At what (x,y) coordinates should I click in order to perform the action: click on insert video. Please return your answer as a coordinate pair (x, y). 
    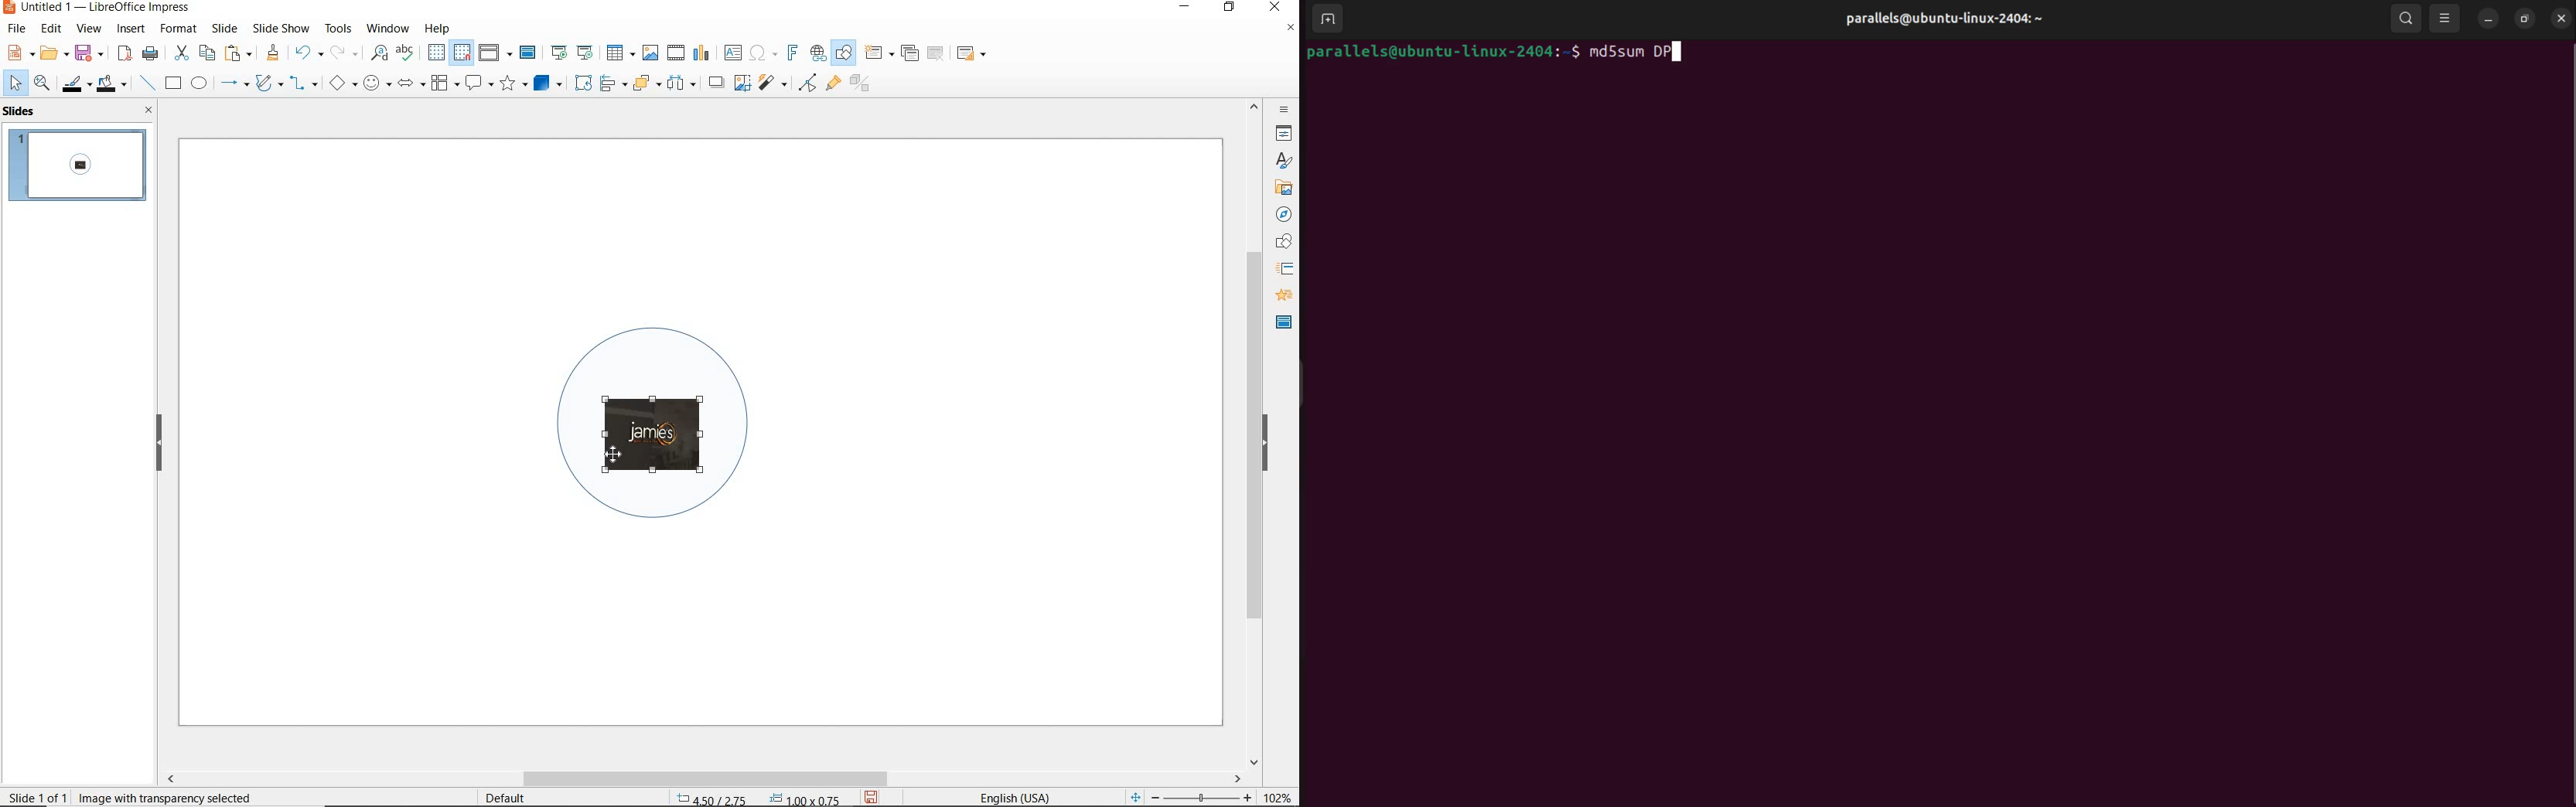
    Looking at the image, I should click on (674, 52).